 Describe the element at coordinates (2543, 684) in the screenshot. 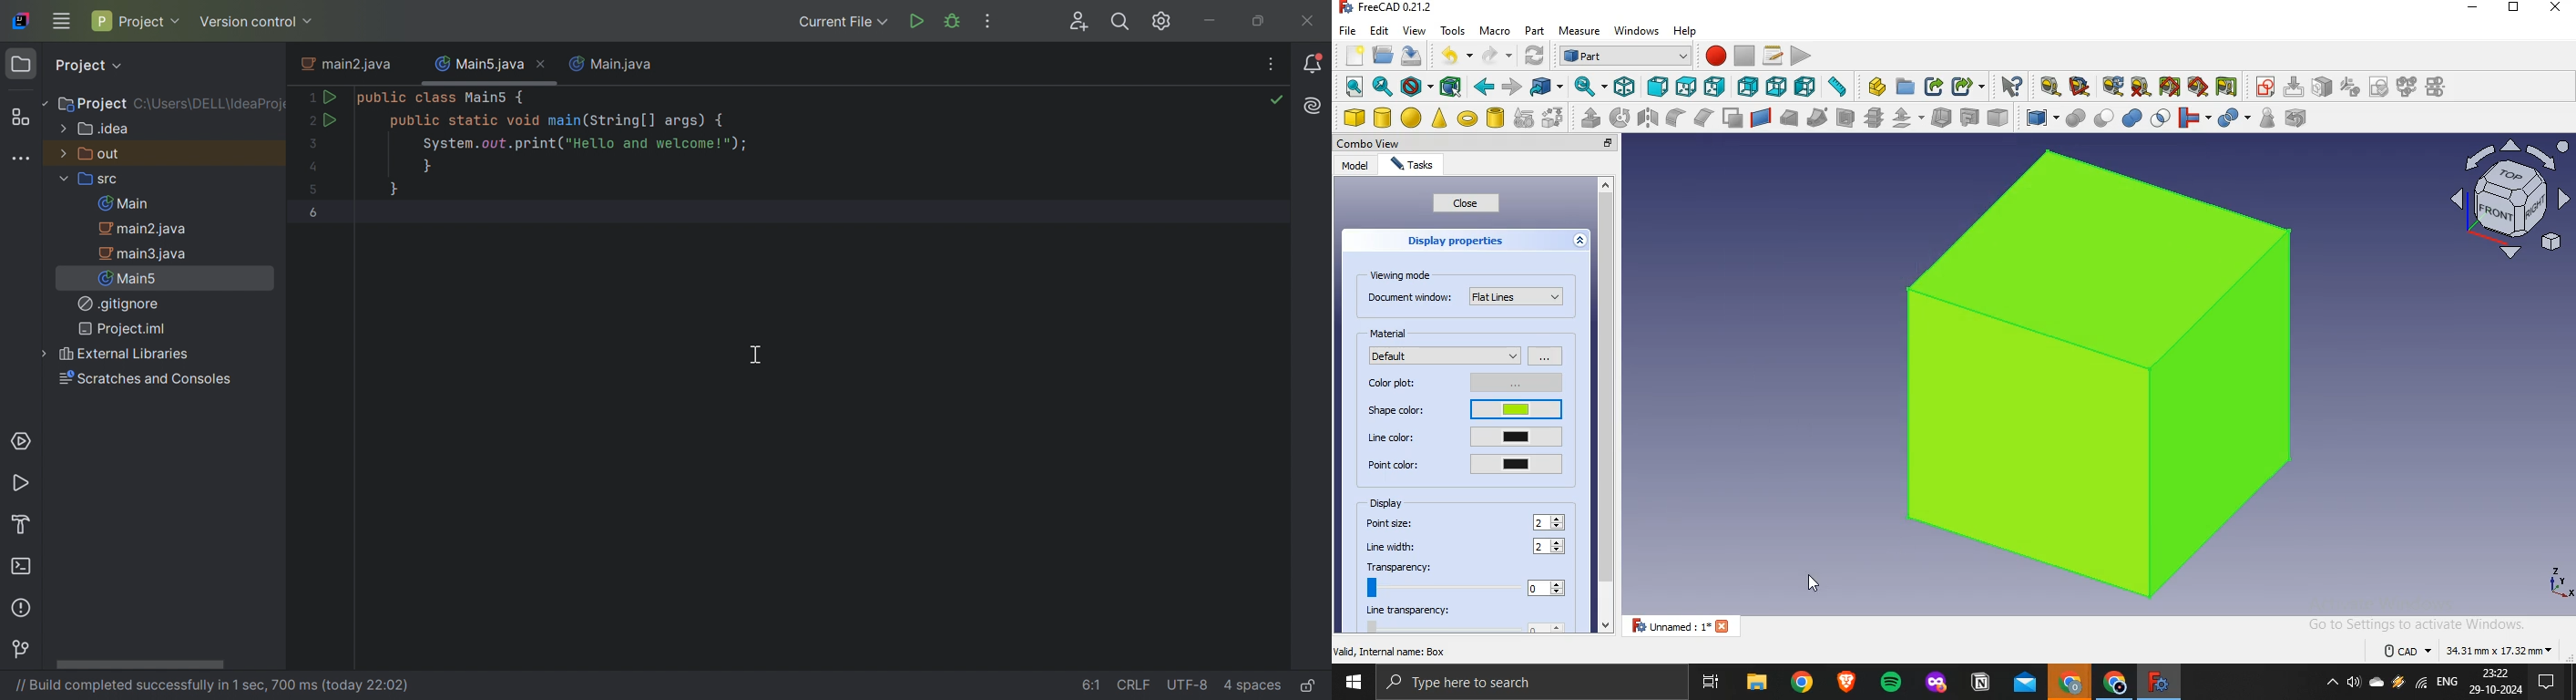

I see `notifications` at that location.